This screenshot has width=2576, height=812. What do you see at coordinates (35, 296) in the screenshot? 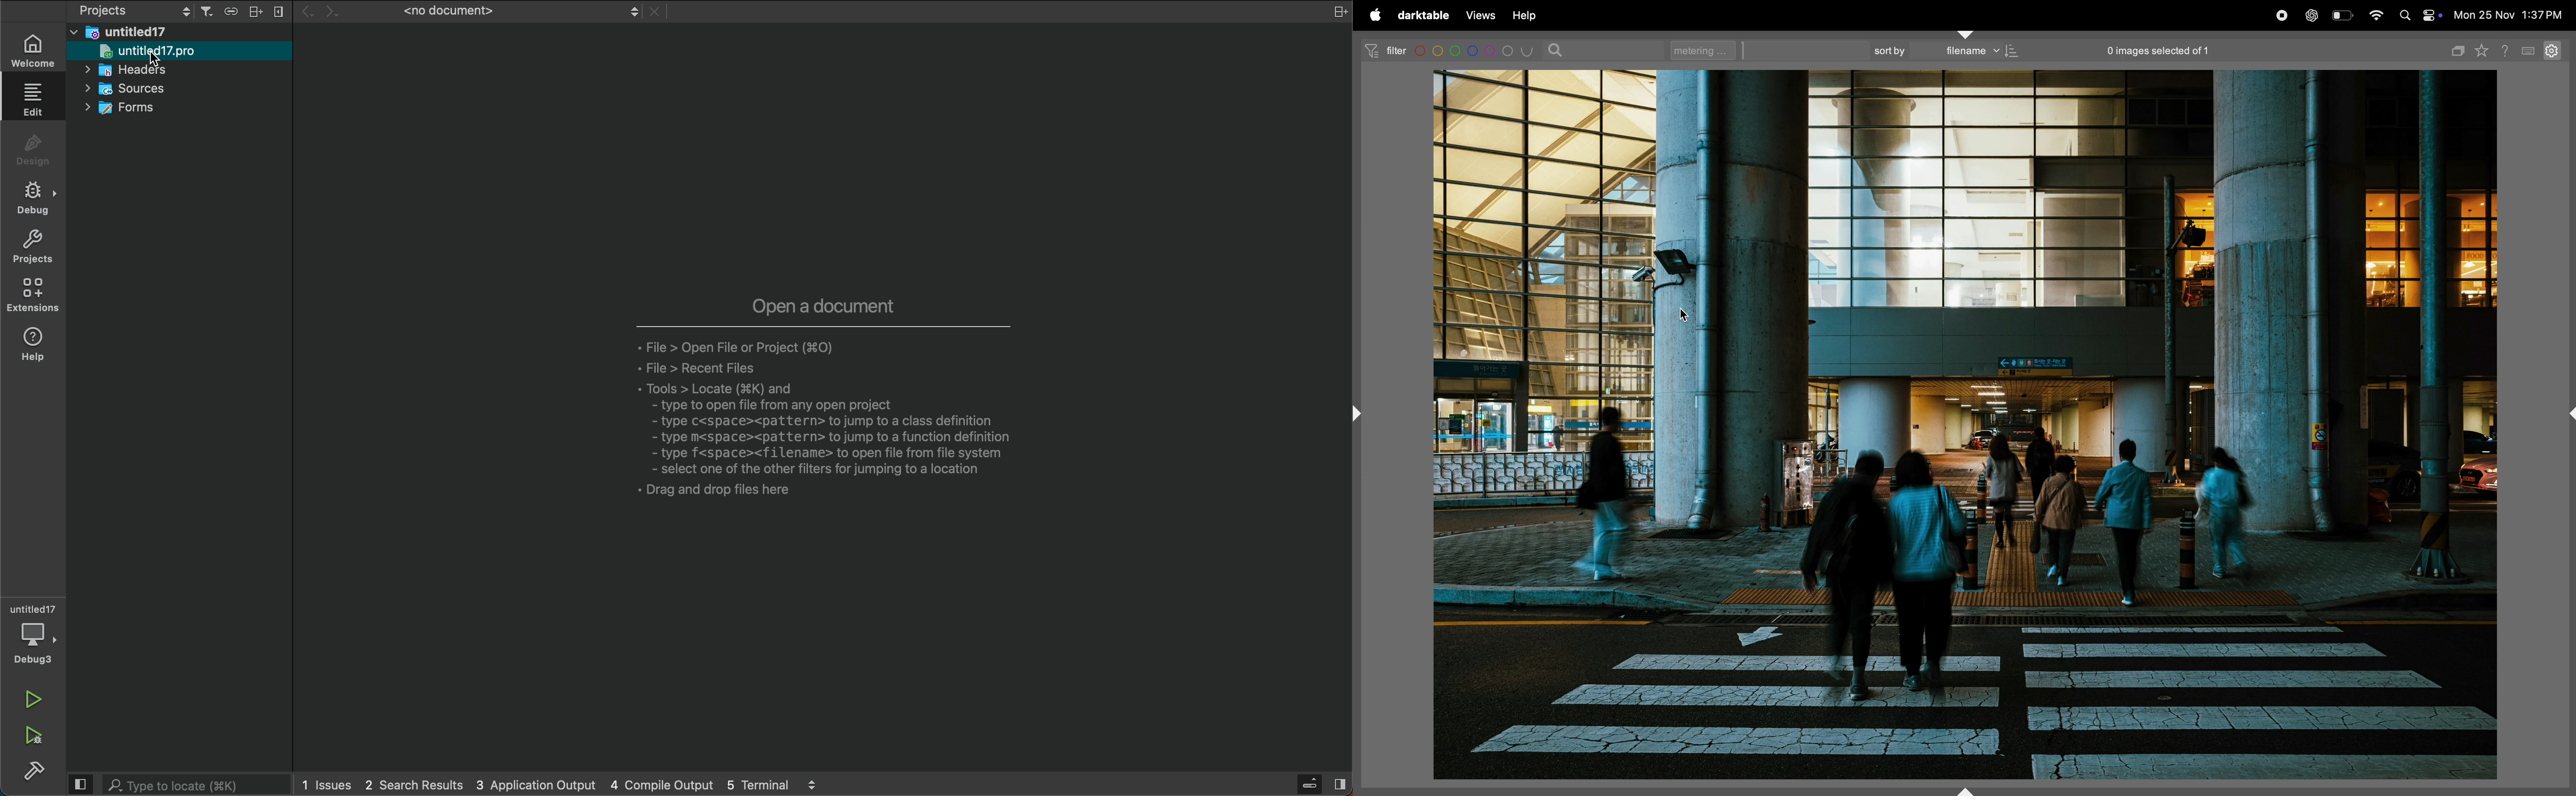
I see `extensions` at bounding box center [35, 296].